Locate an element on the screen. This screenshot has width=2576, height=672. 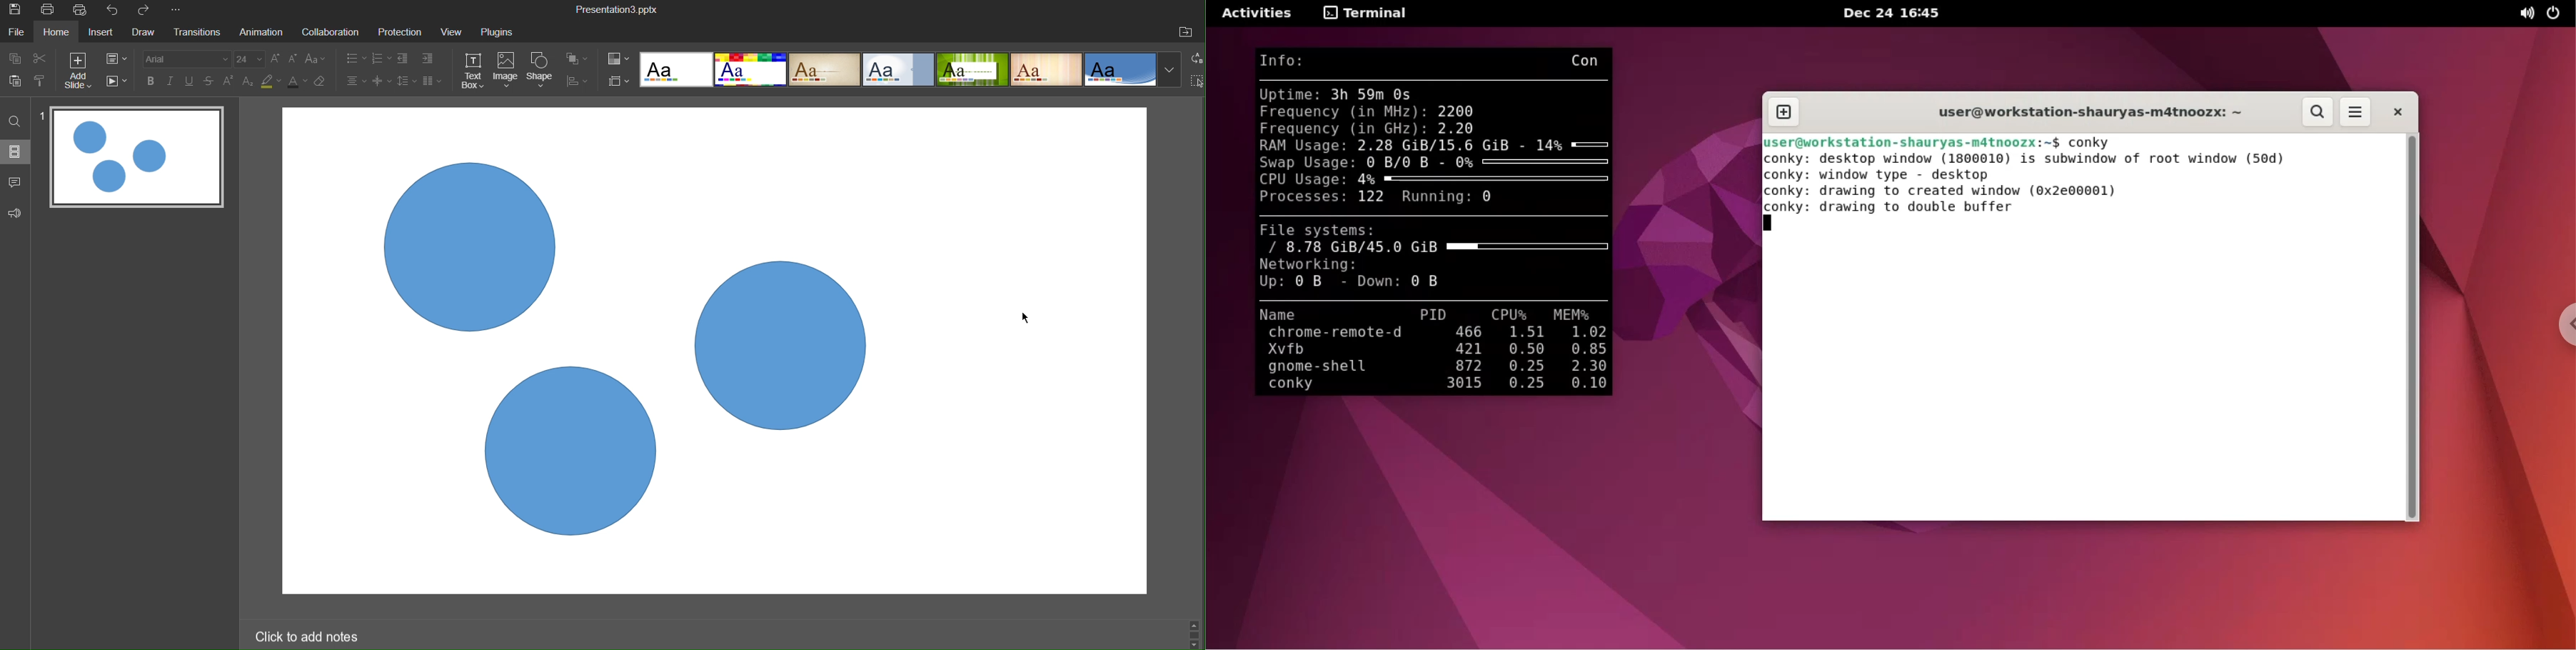
Copy is located at coordinates (14, 60).